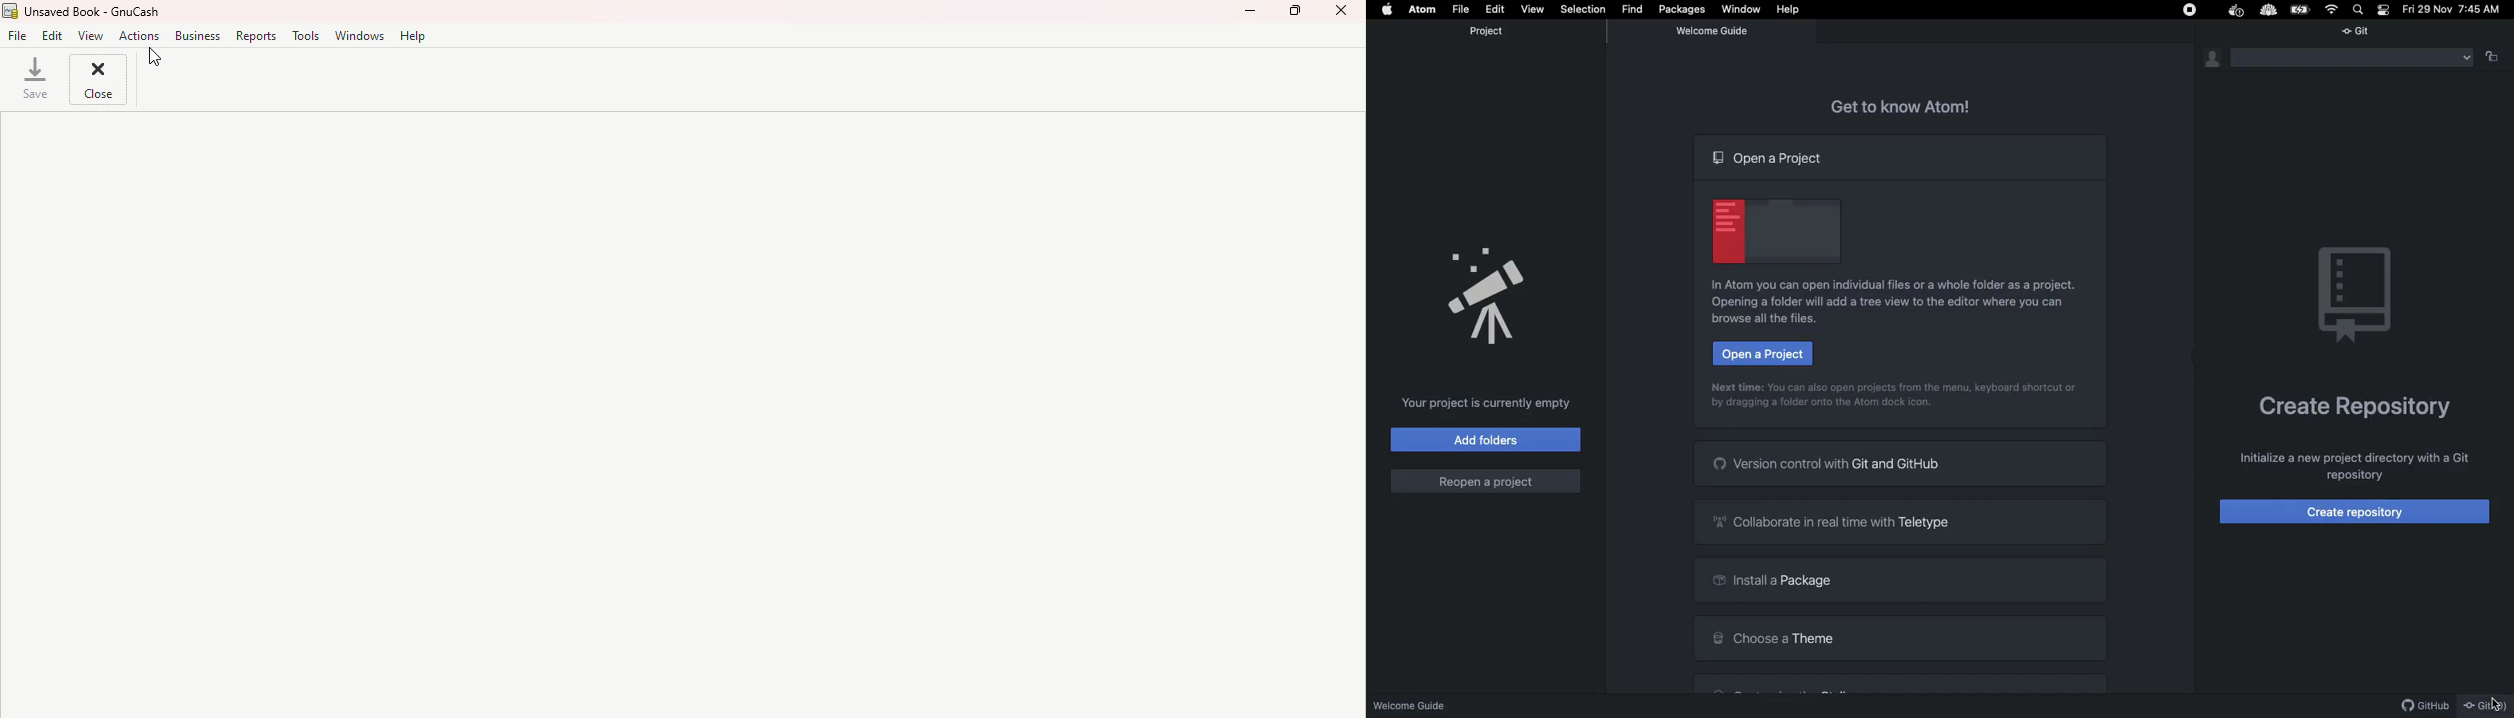 The height and width of the screenshot is (728, 2520). What do you see at coordinates (2360, 9) in the screenshot?
I see `Search` at bounding box center [2360, 9].